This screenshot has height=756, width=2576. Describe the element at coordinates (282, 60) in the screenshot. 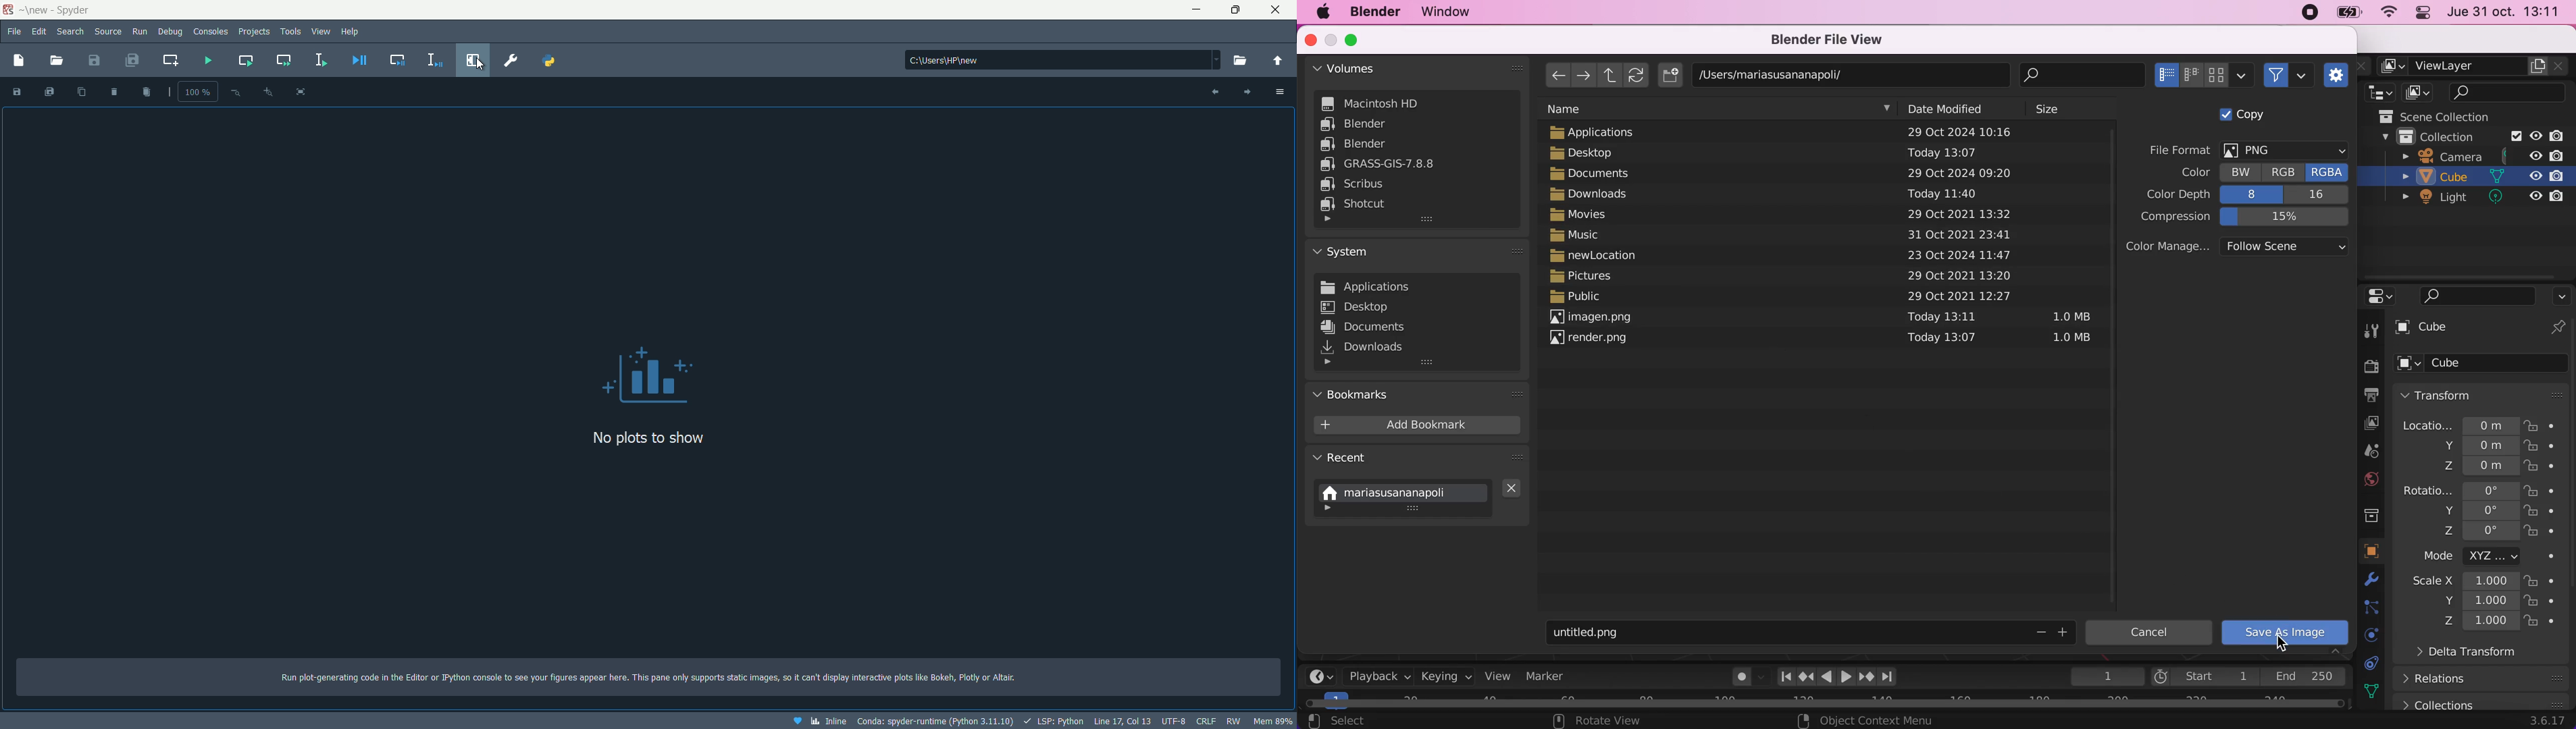

I see `run current cell and go to the next one` at that location.